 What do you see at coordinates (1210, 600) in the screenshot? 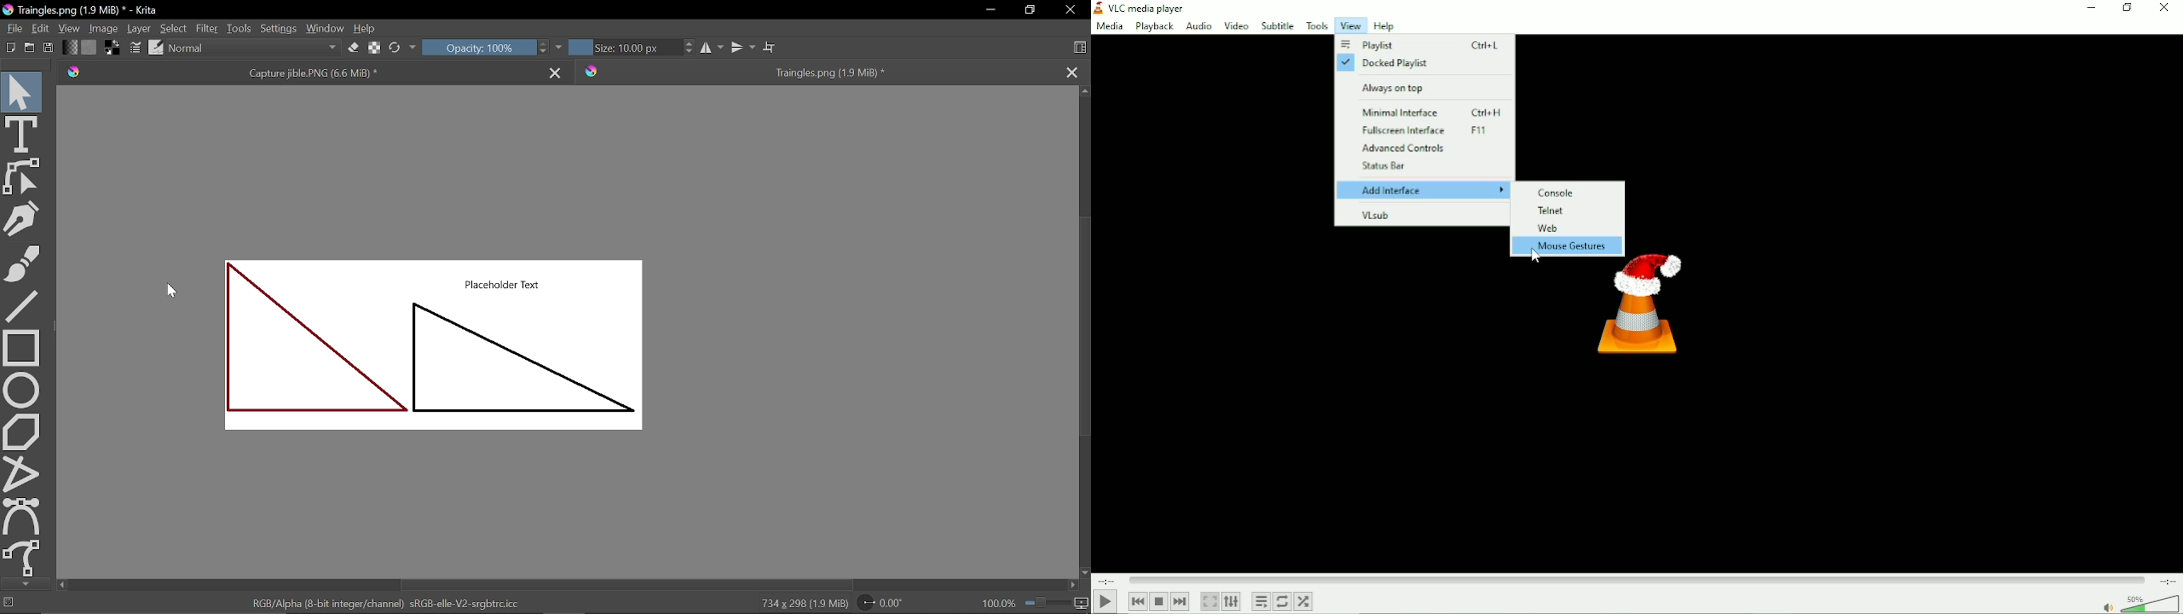
I see `Toggle video in fullscreen` at bounding box center [1210, 600].